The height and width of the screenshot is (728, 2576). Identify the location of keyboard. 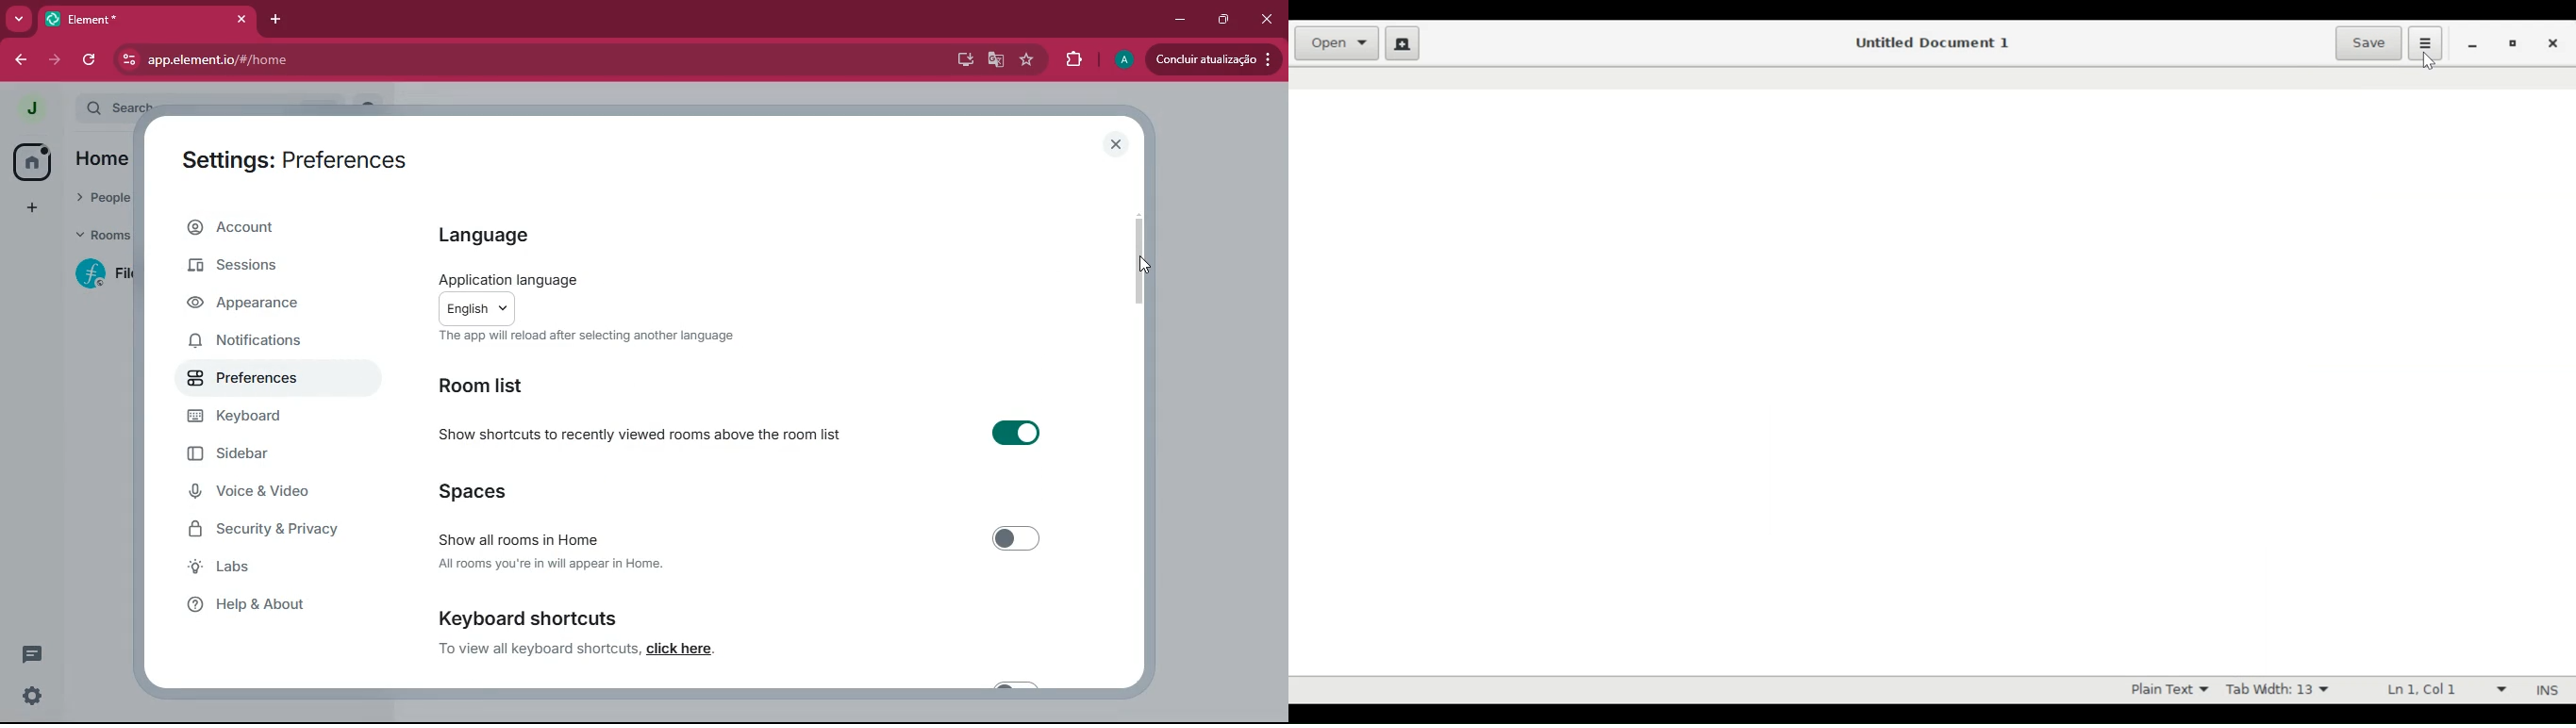
(282, 417).